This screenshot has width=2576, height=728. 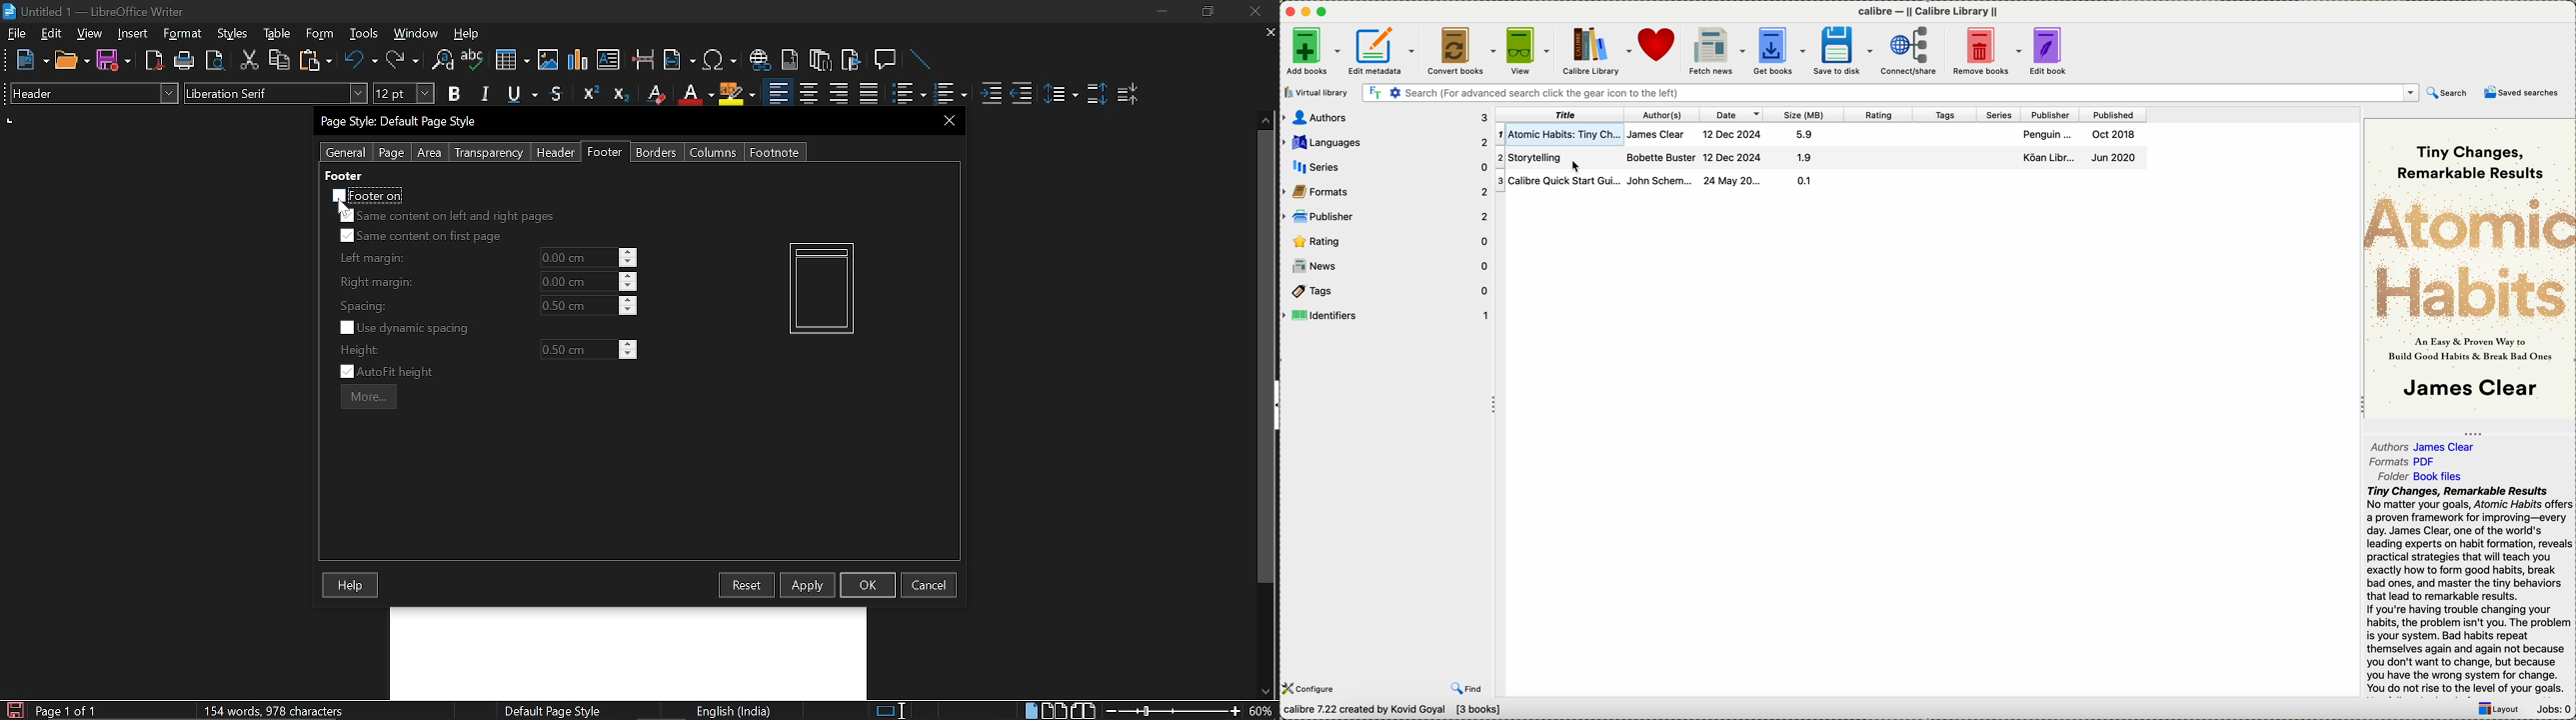 What do you see at coordinates (402, 122) in the screenshot?
I see `Current window` at bounding box center [402, 122].